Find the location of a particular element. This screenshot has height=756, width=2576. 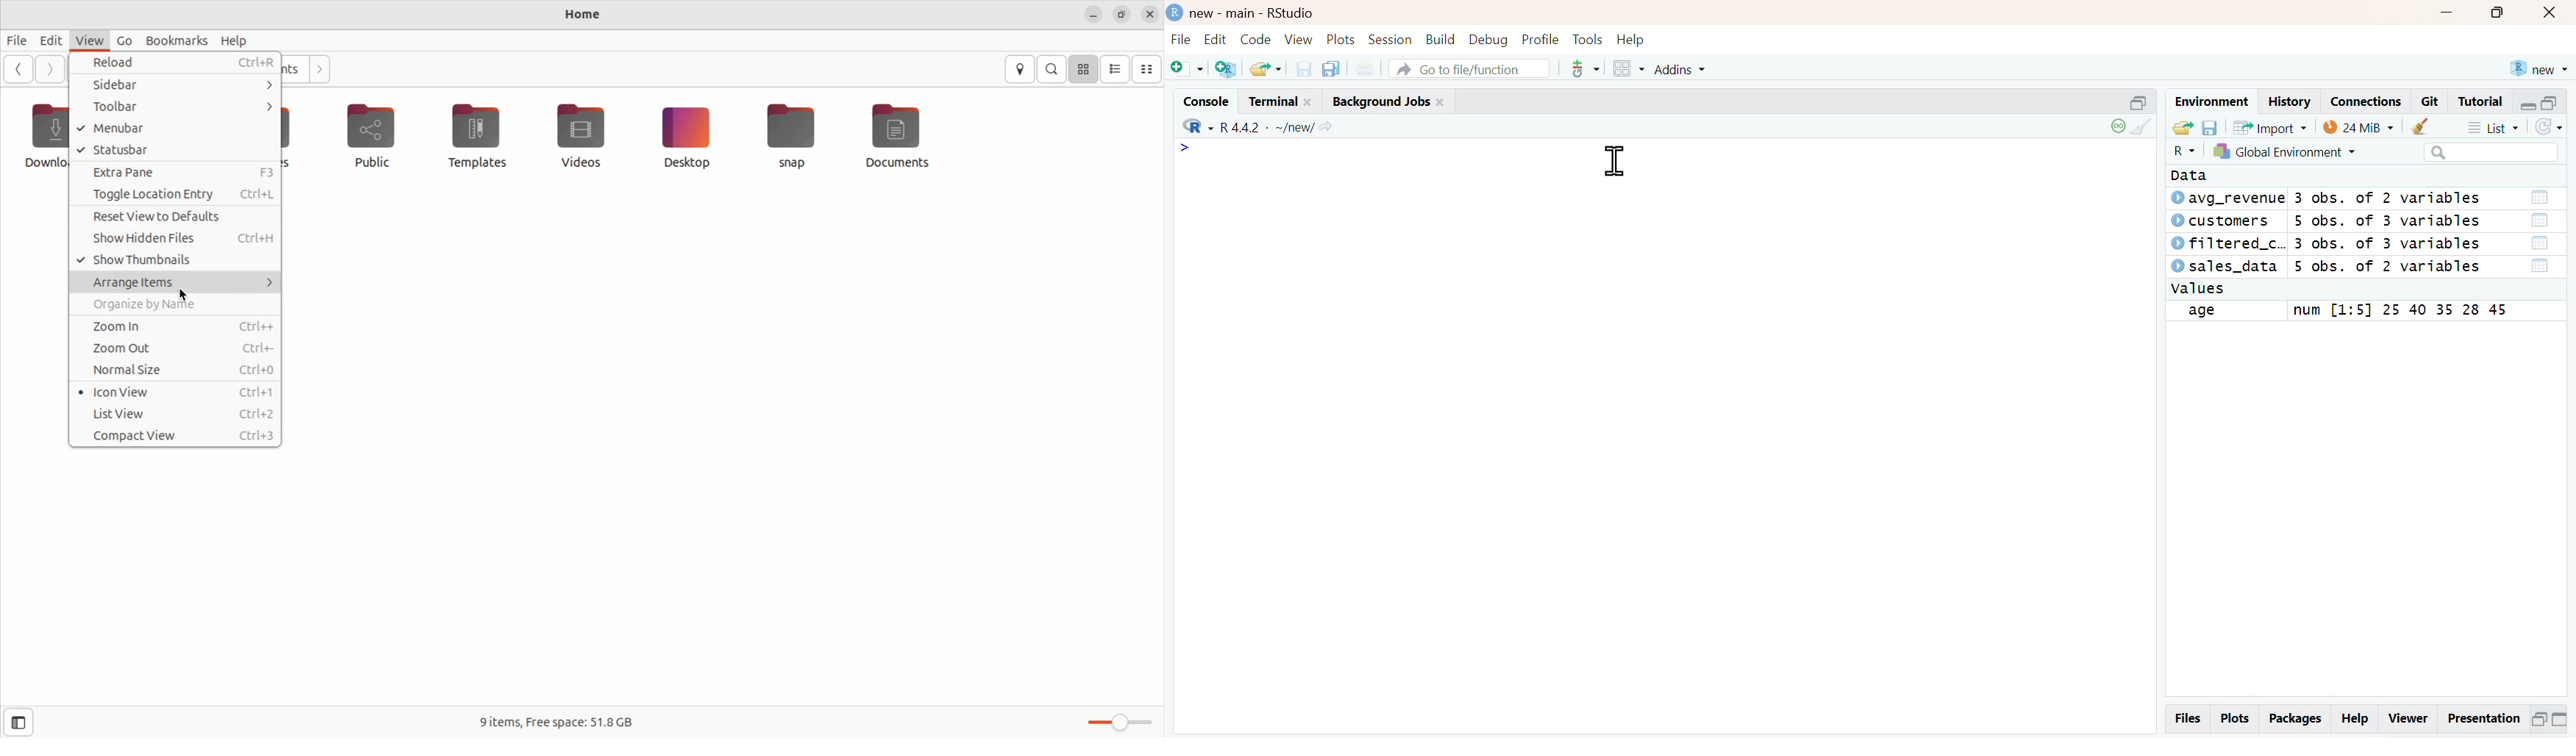

Open an Existing File is located at coordinates (1265, 69).